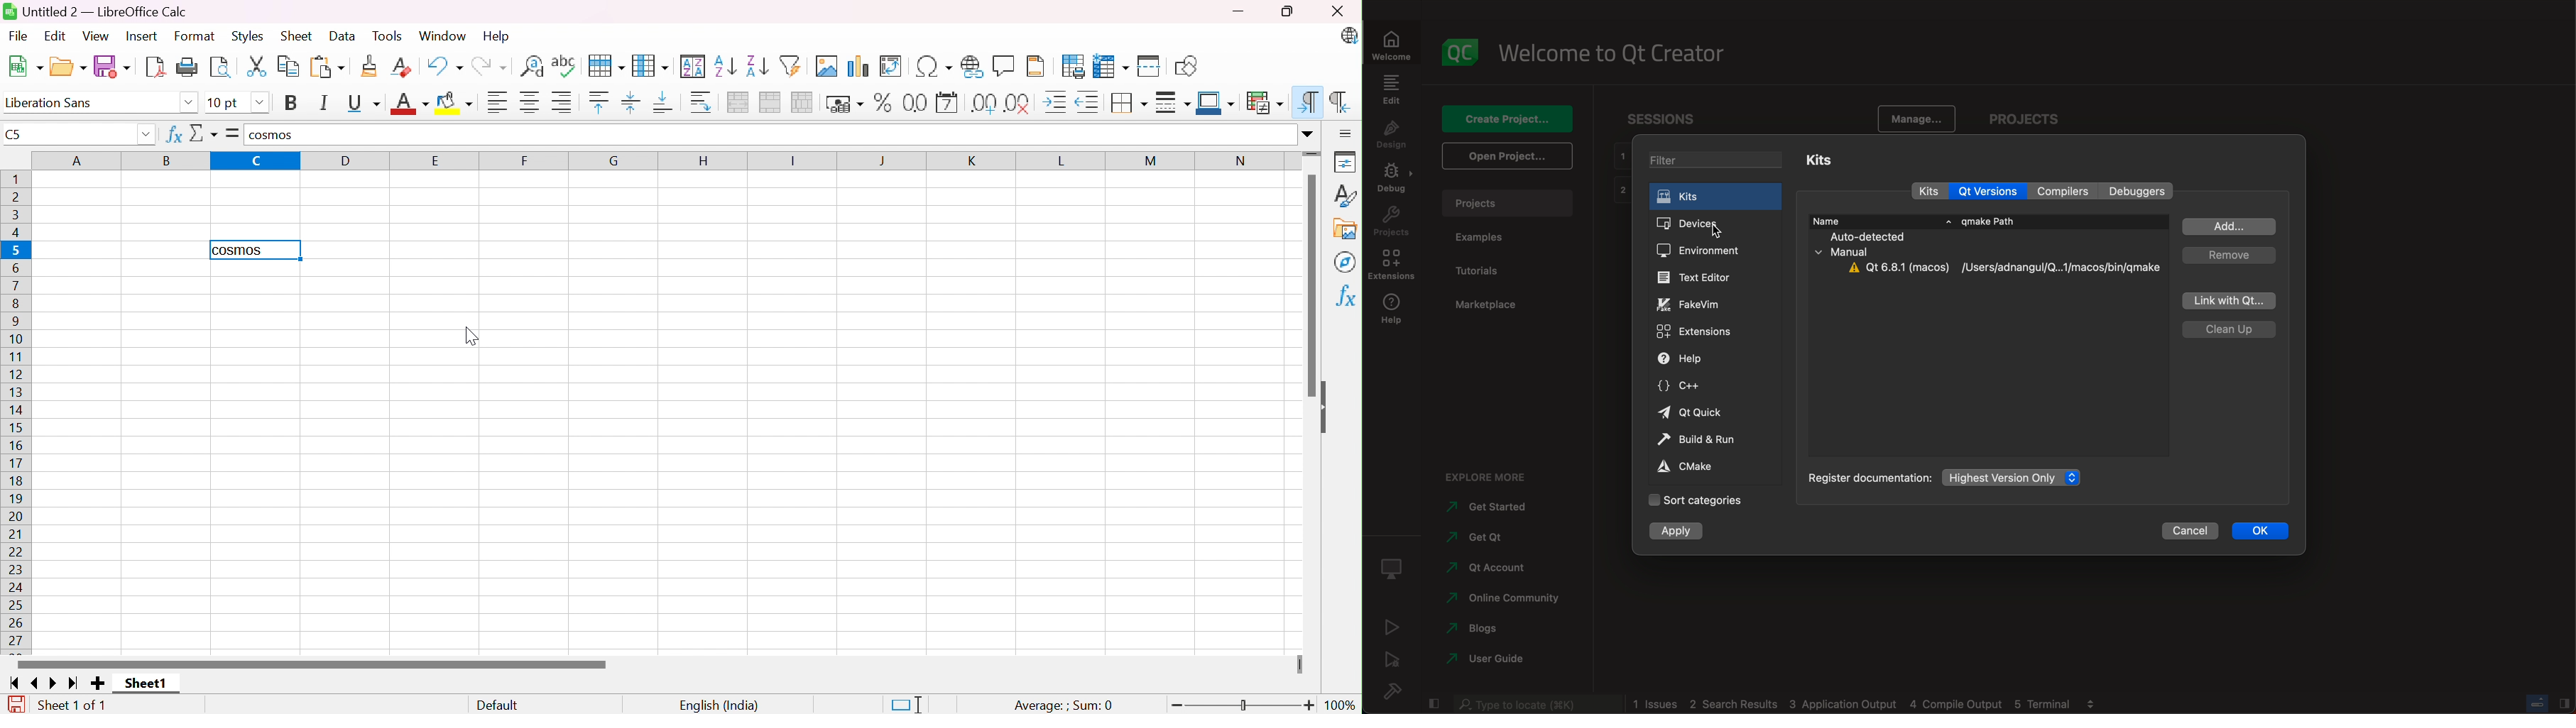 The width and height of the screenshot is (2576, 728). I want to click on Left-To-Right, so click(1305, 101).